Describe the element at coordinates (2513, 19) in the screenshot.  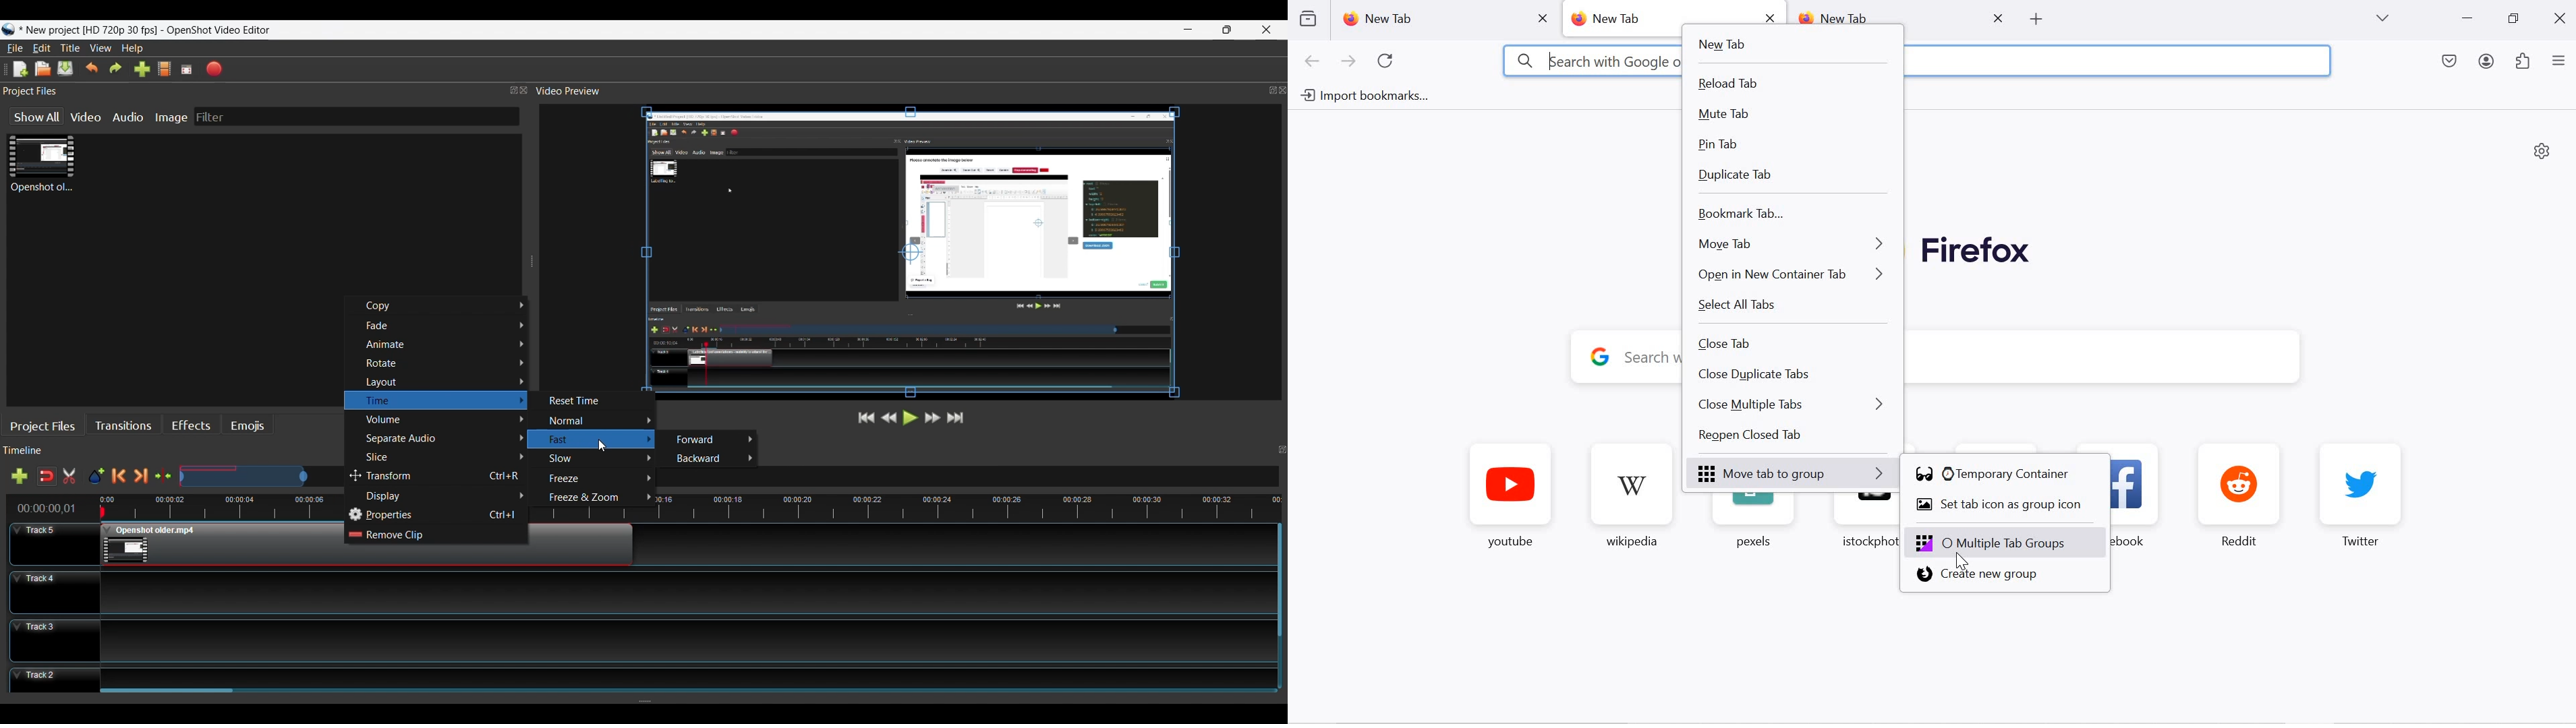
I see `restore down` at that location.